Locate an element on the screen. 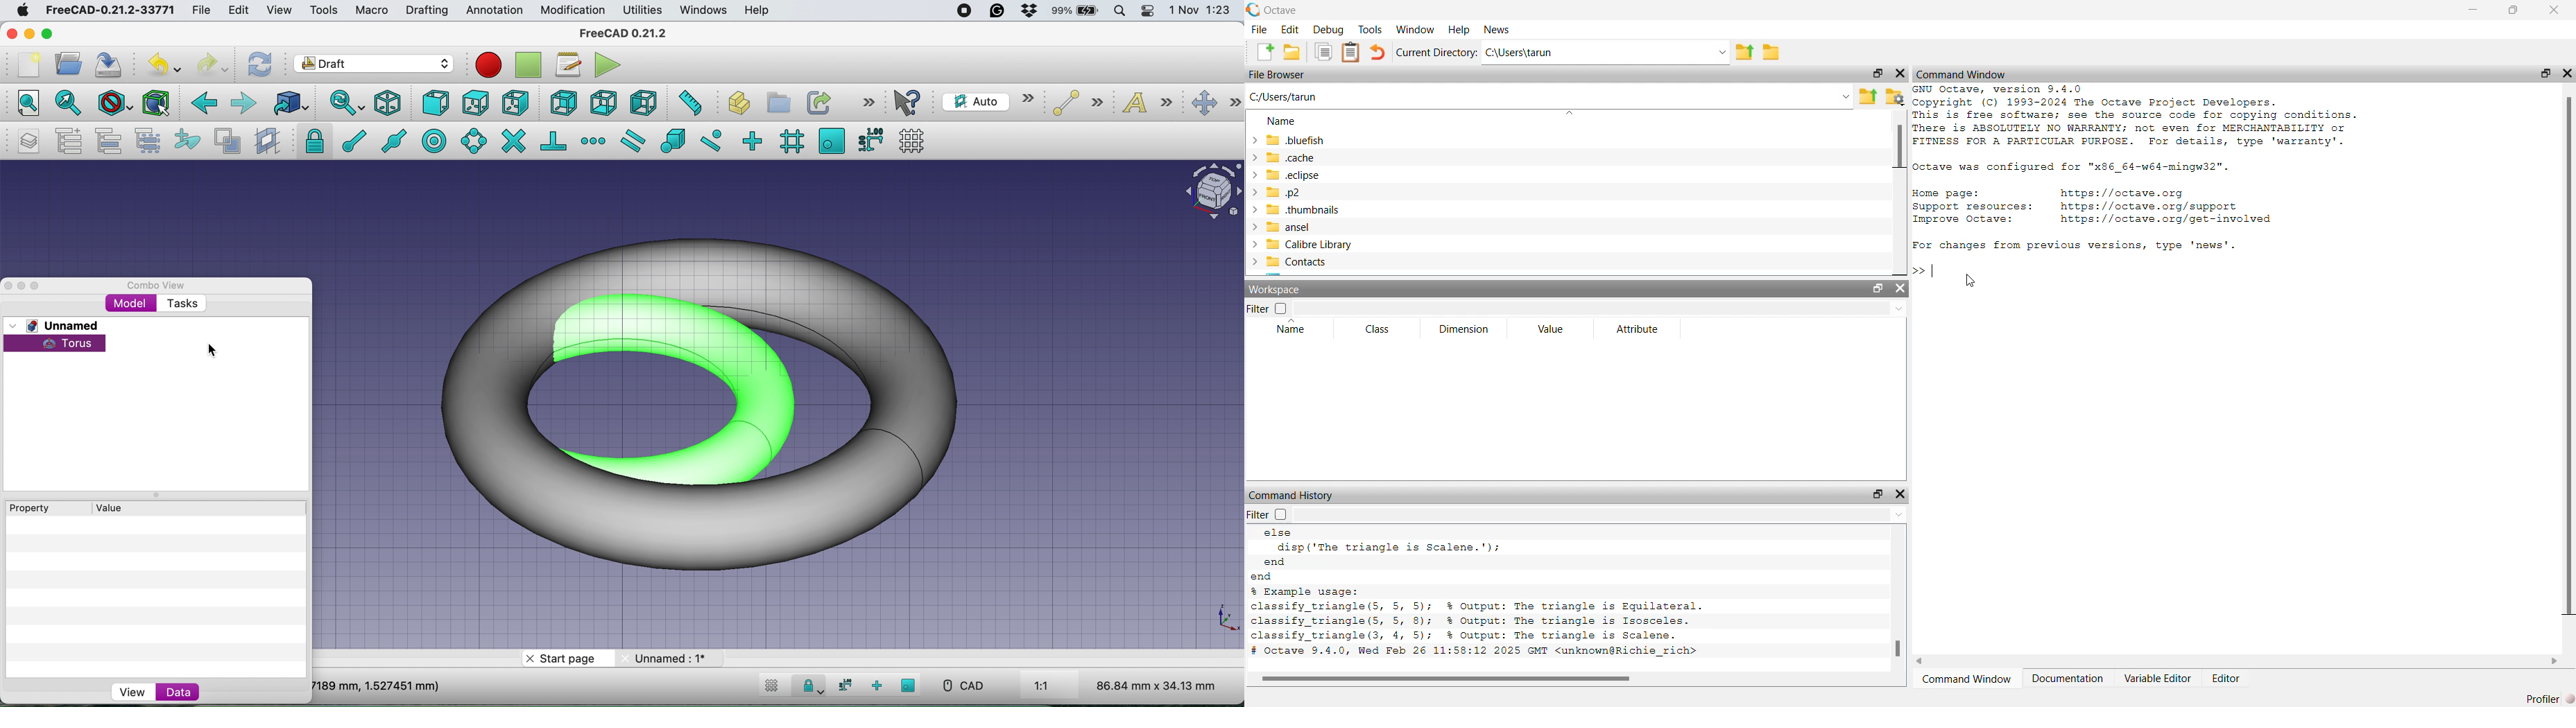 This screenshot has width=2576, height=728. current directory is located at coordinates (1439, 52).